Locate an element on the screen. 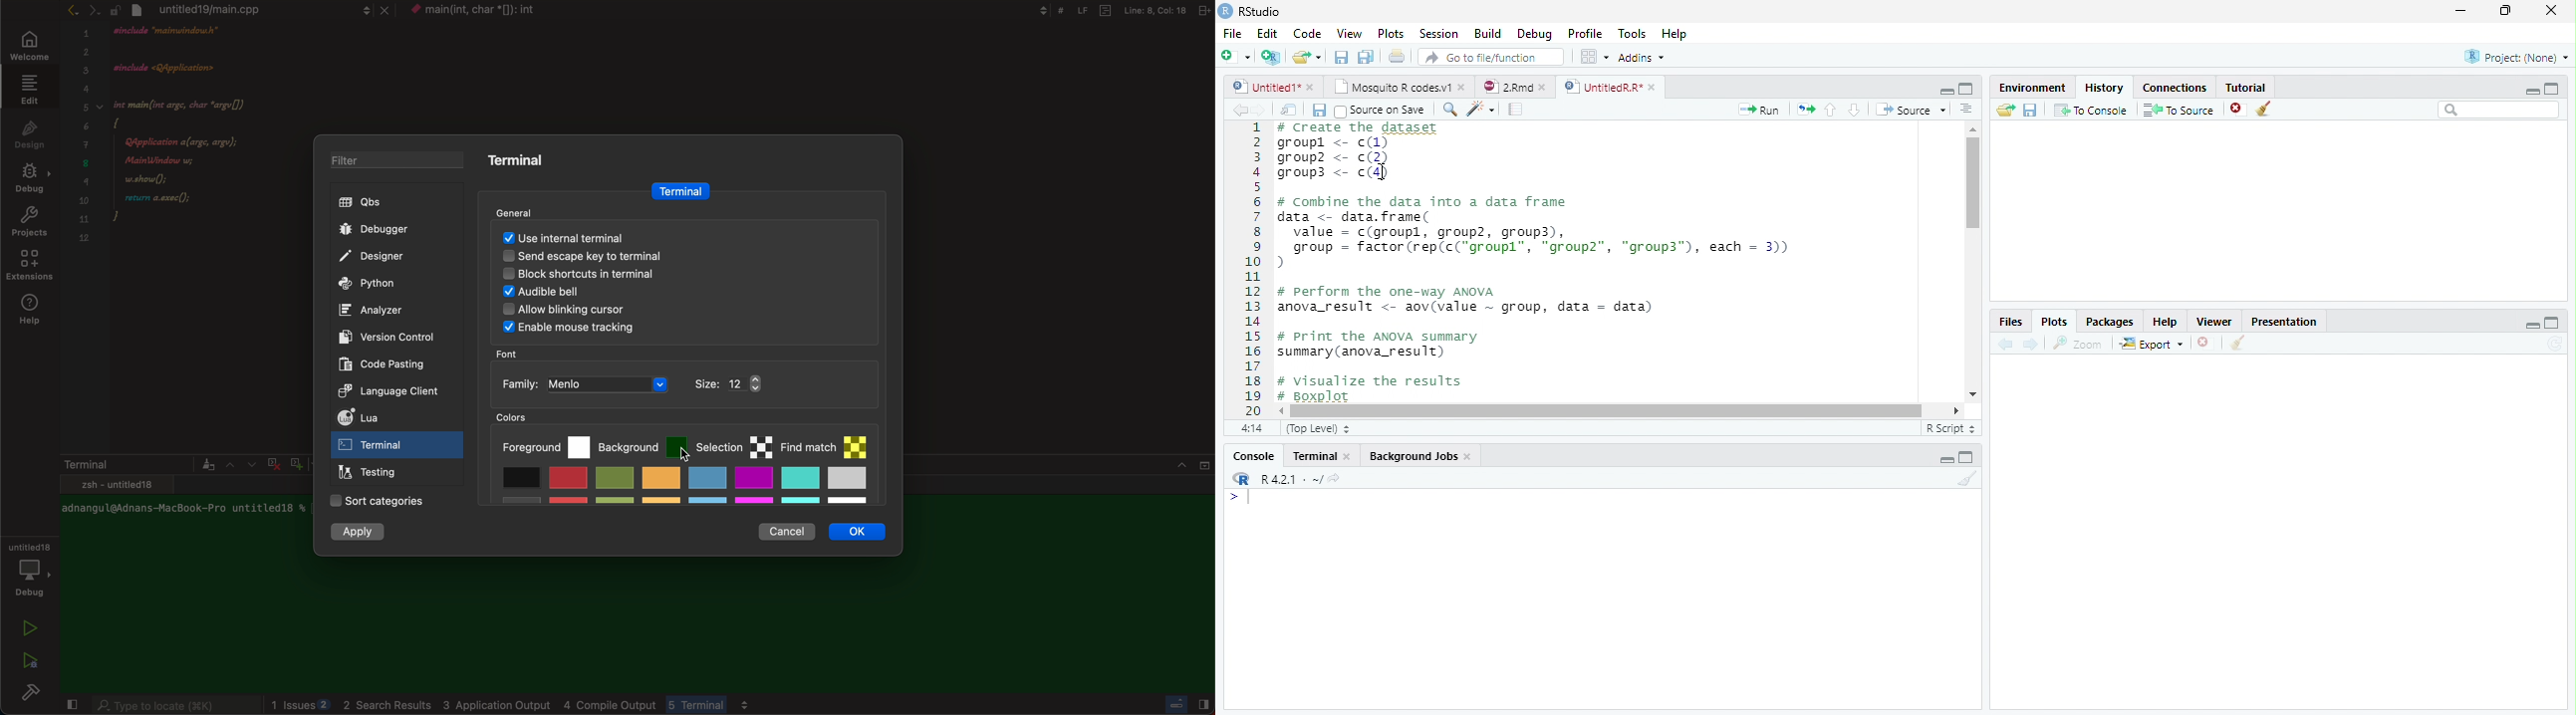 The image size is (2576, 728). Print  the current file is located at coordinates (1398, 57).